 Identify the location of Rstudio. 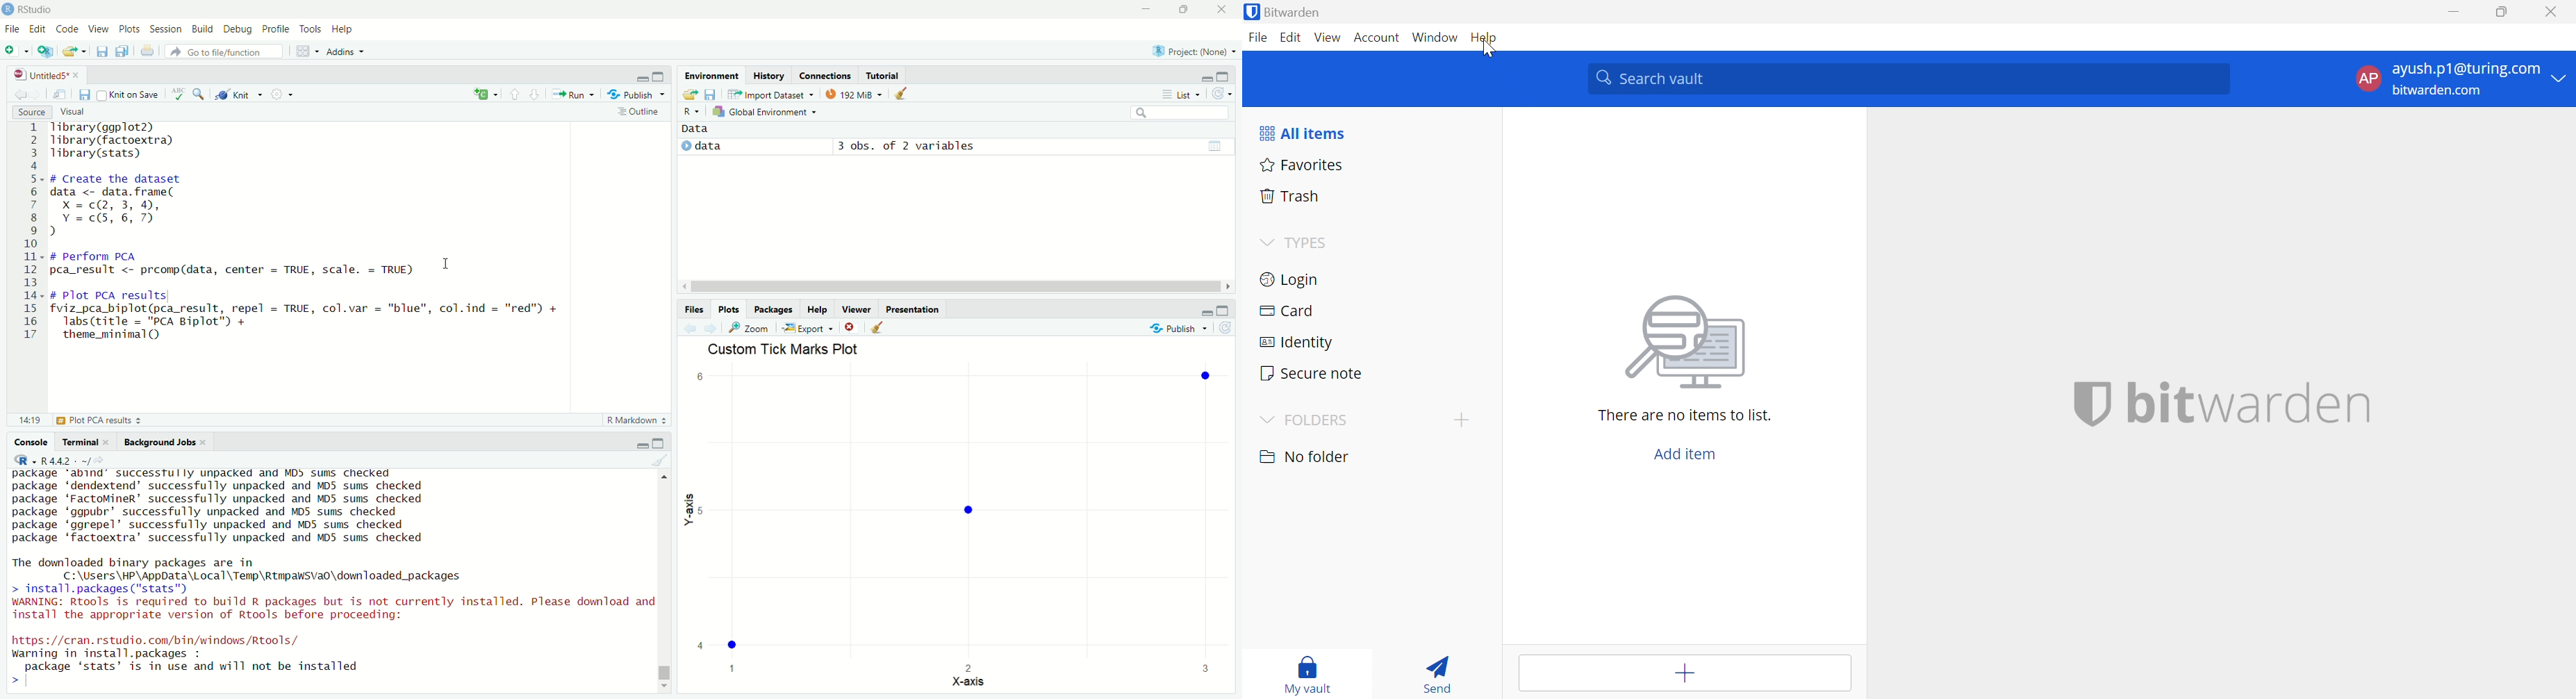
(43, 10).